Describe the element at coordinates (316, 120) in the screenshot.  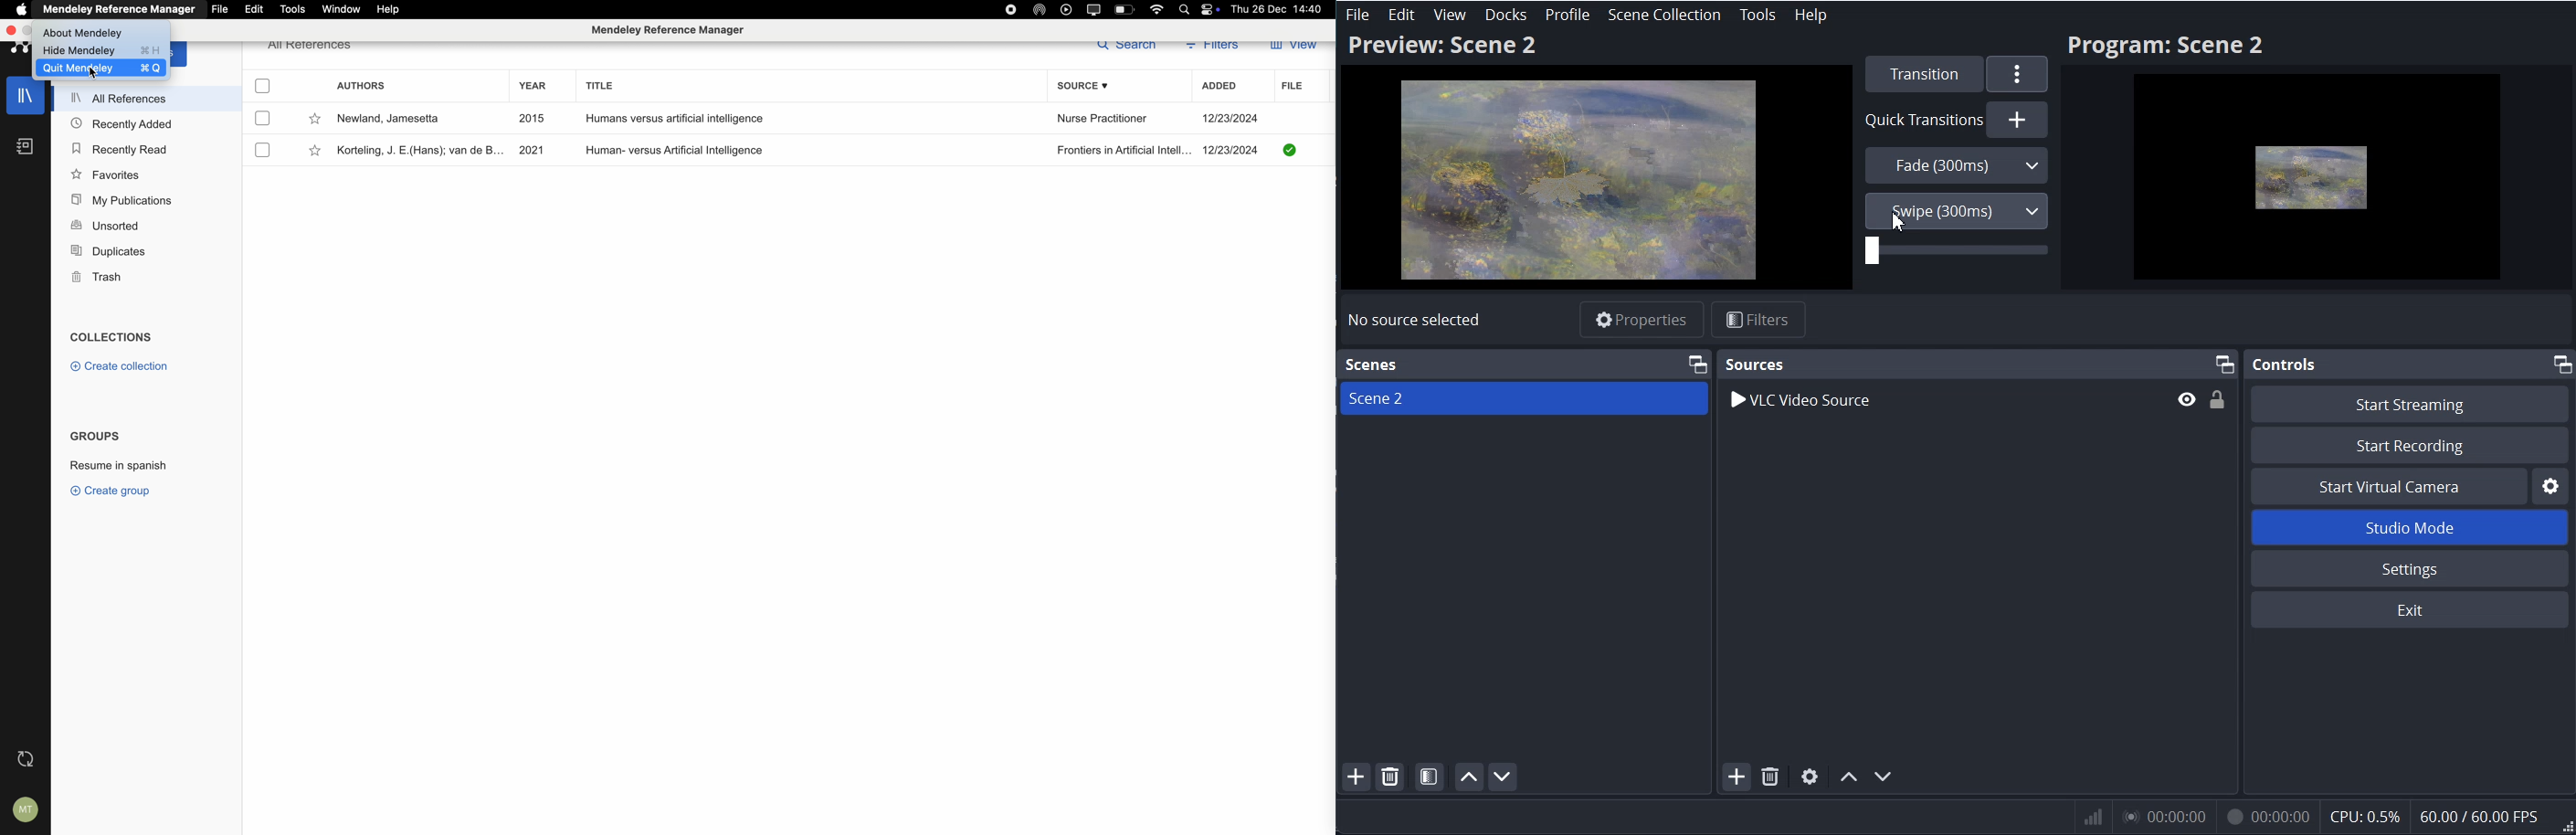
I see `favorite` at that location.